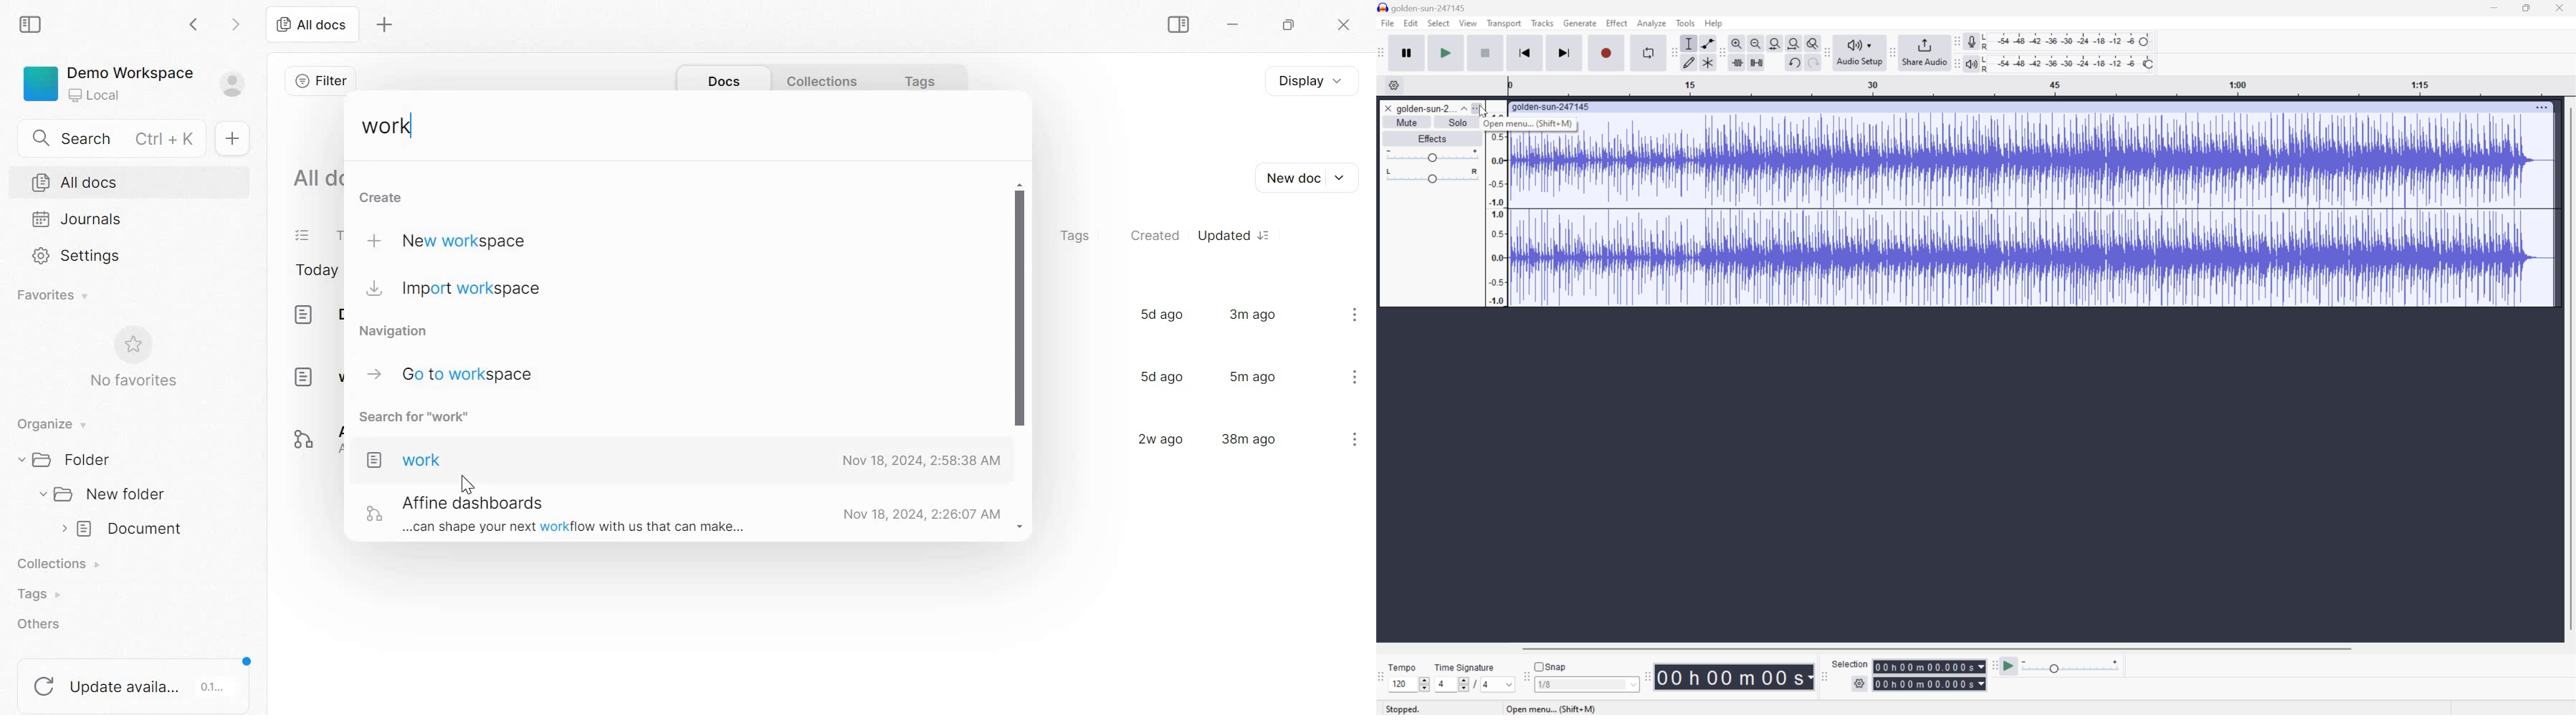  Describe the element at coordinates (1551, 666) in the screenshot. I see `Snap` at that location.